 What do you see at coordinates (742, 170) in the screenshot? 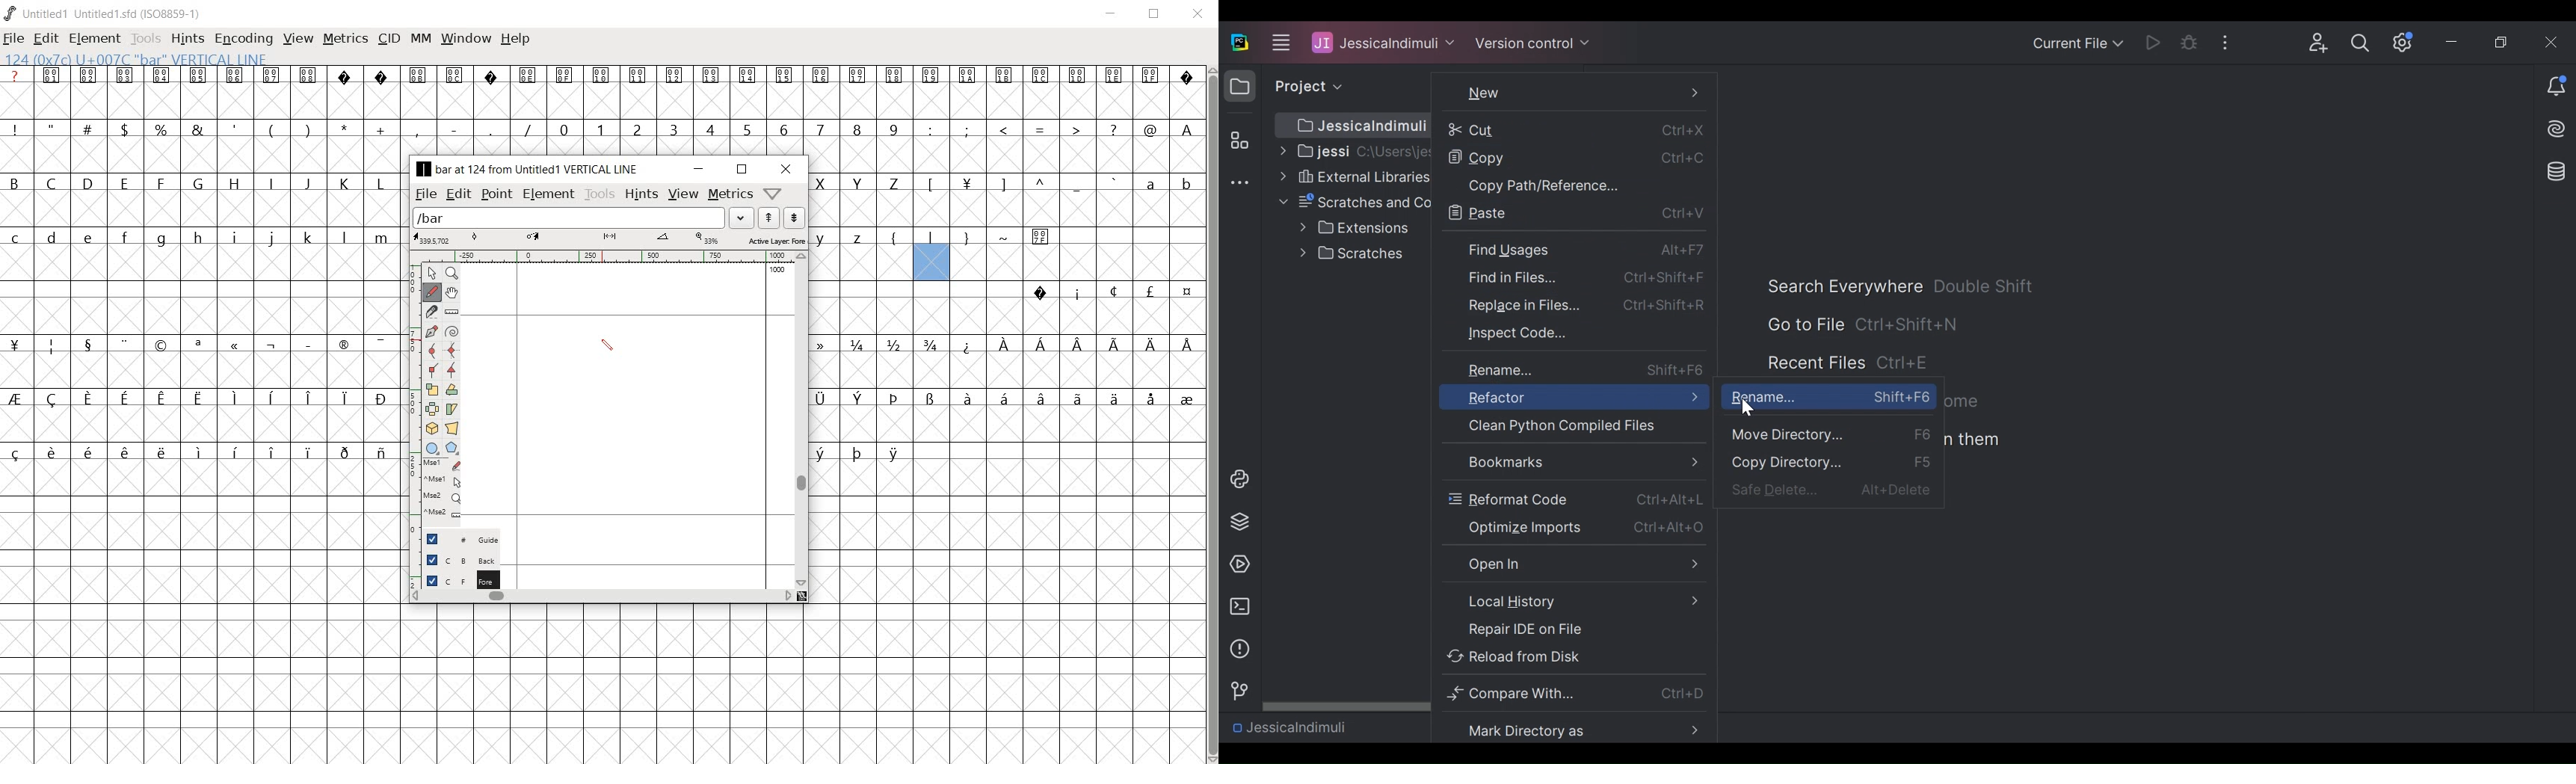
I see `restore down` at bounding box center [742, 170].